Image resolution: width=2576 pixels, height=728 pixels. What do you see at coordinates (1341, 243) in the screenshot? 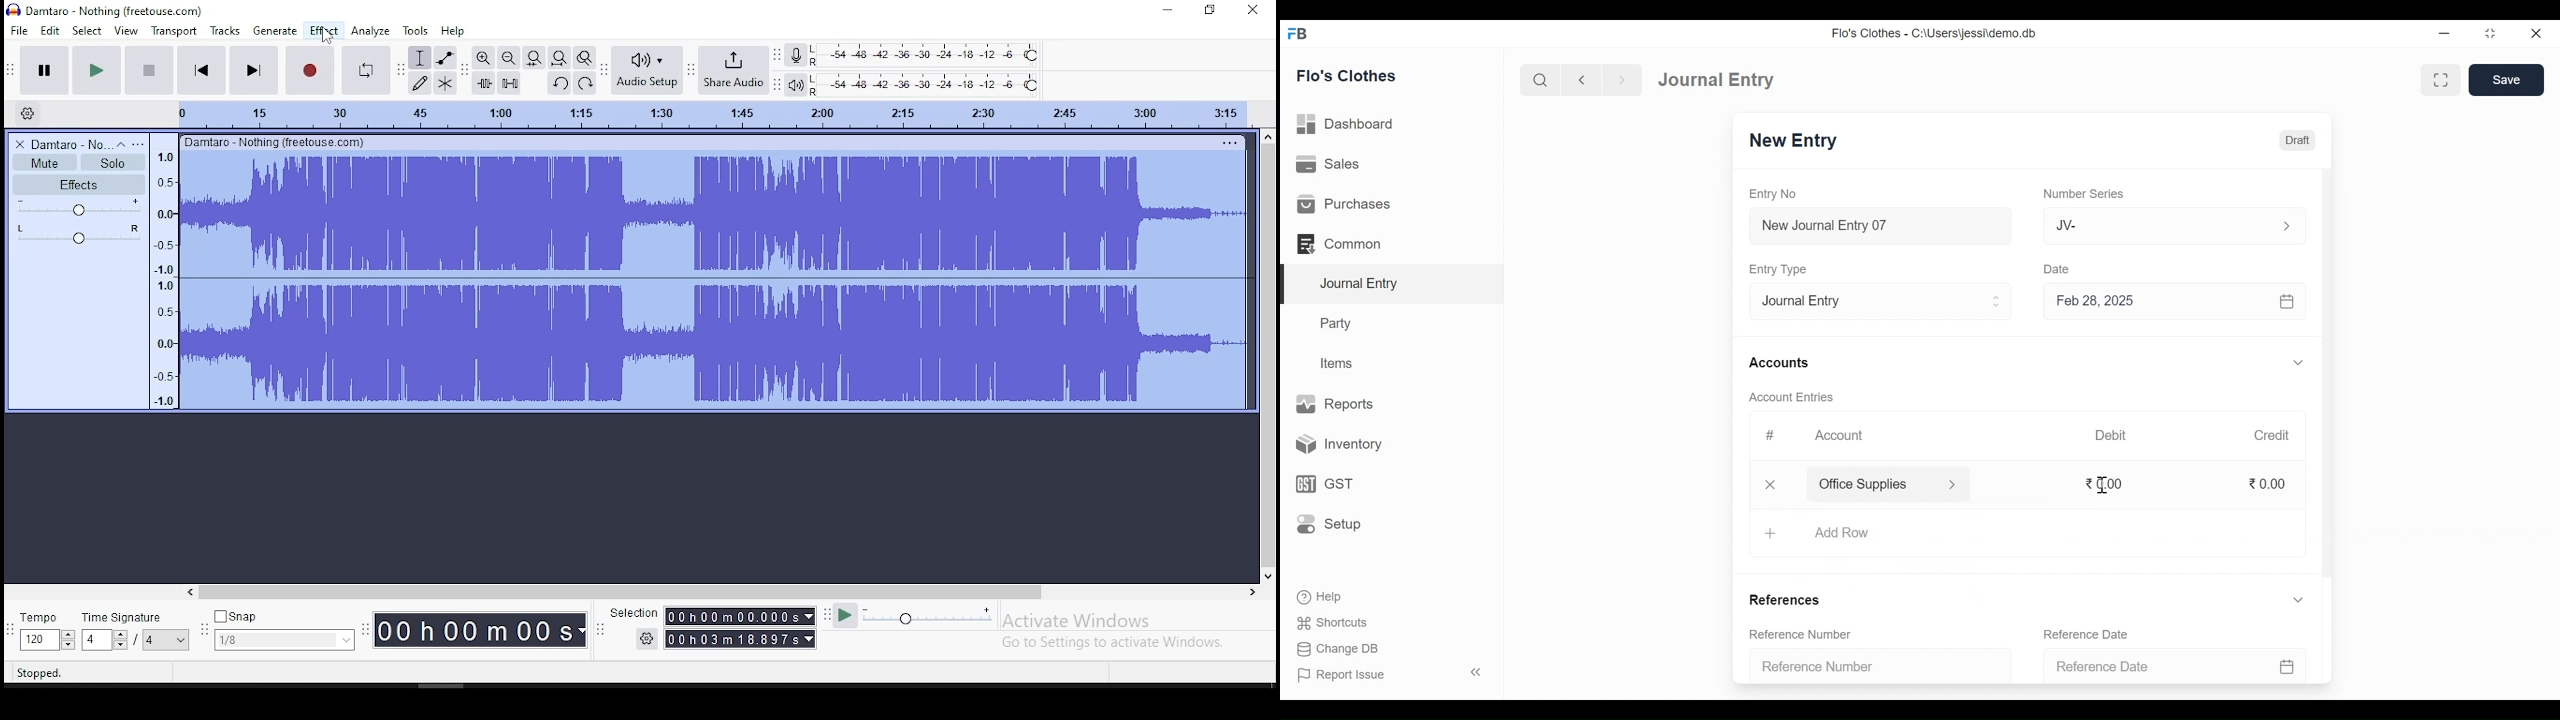
I see `Common` at bounding box center [1341, 243].